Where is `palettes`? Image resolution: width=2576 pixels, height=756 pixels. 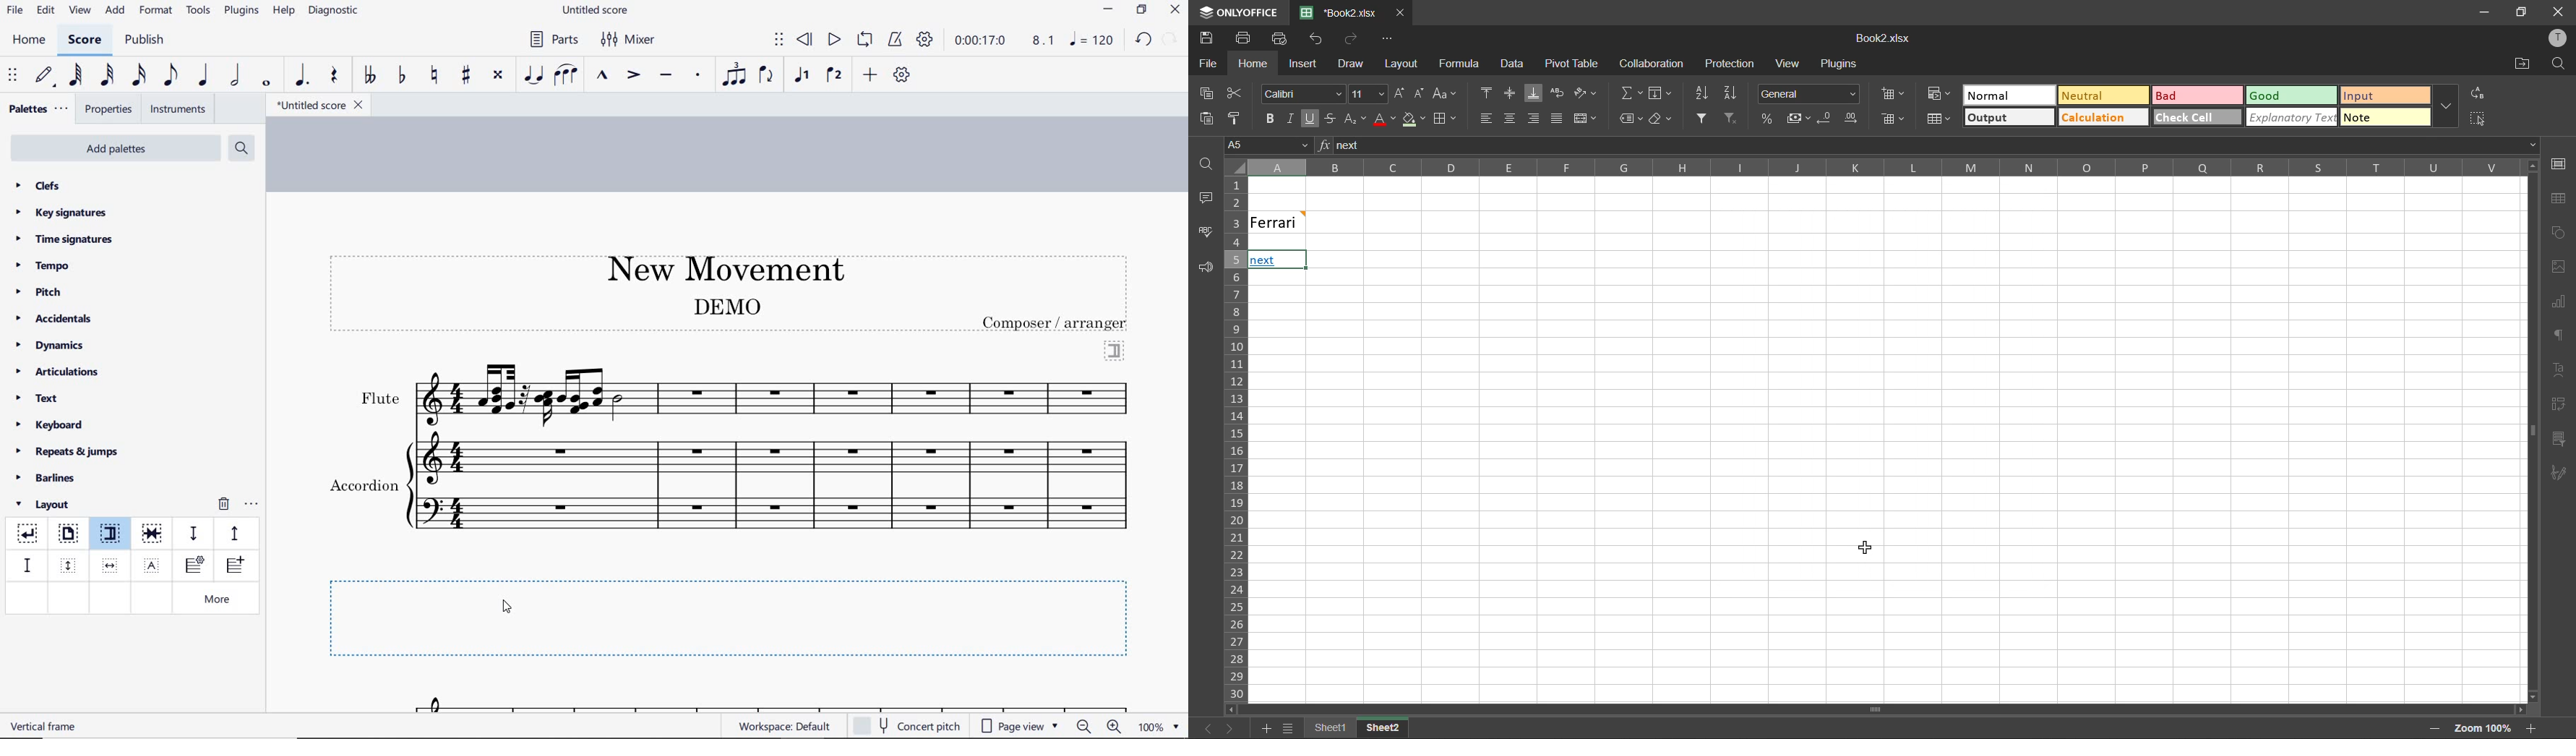 palettes is located at coordinates (37, 110).